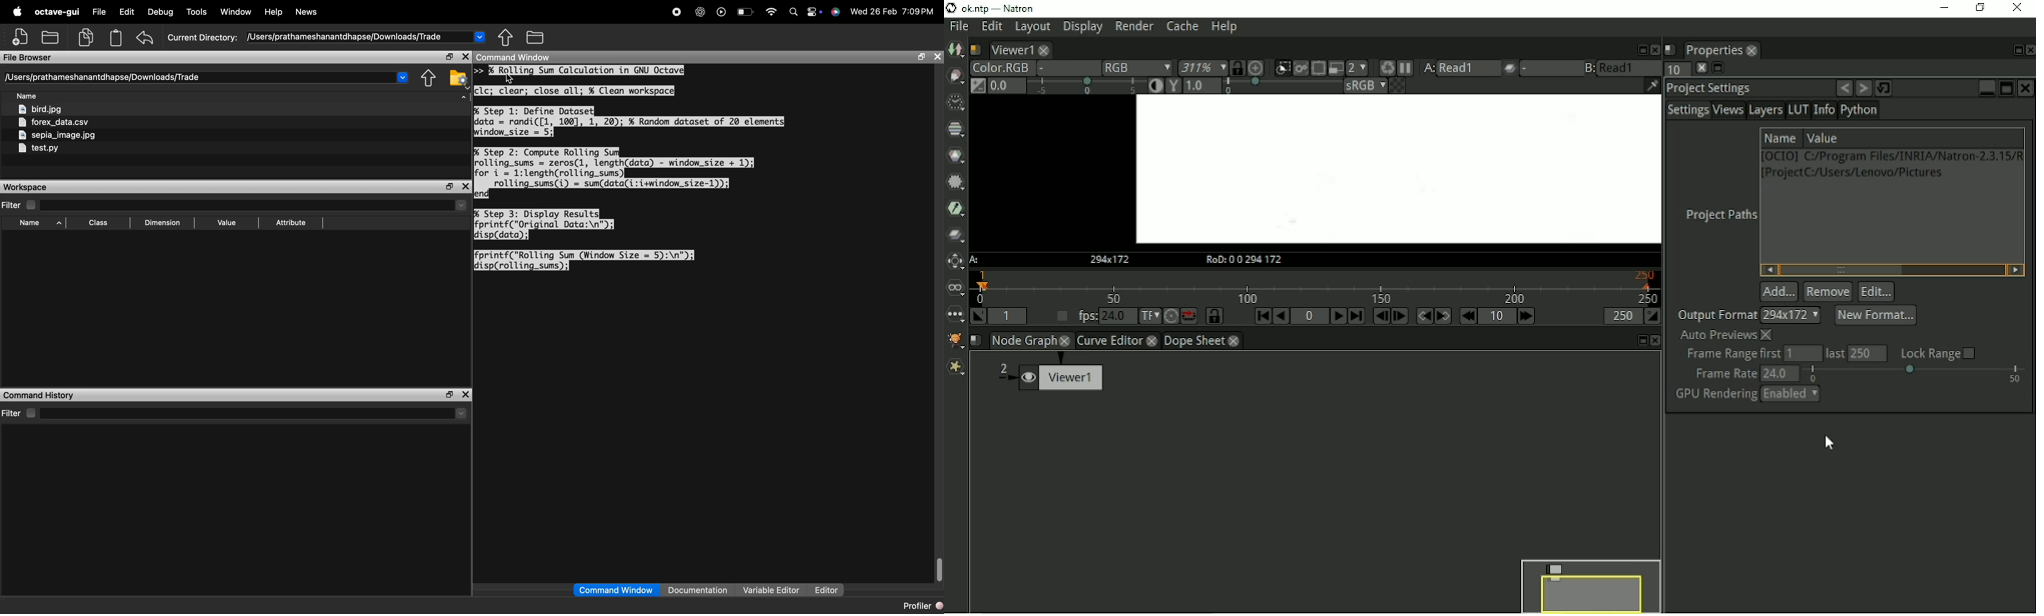 The width and height of the screenshot is (2044, 616). What do you see at coordinates (937, 57) in the screenshot?
I see `close` at bounding box center [937, 57].